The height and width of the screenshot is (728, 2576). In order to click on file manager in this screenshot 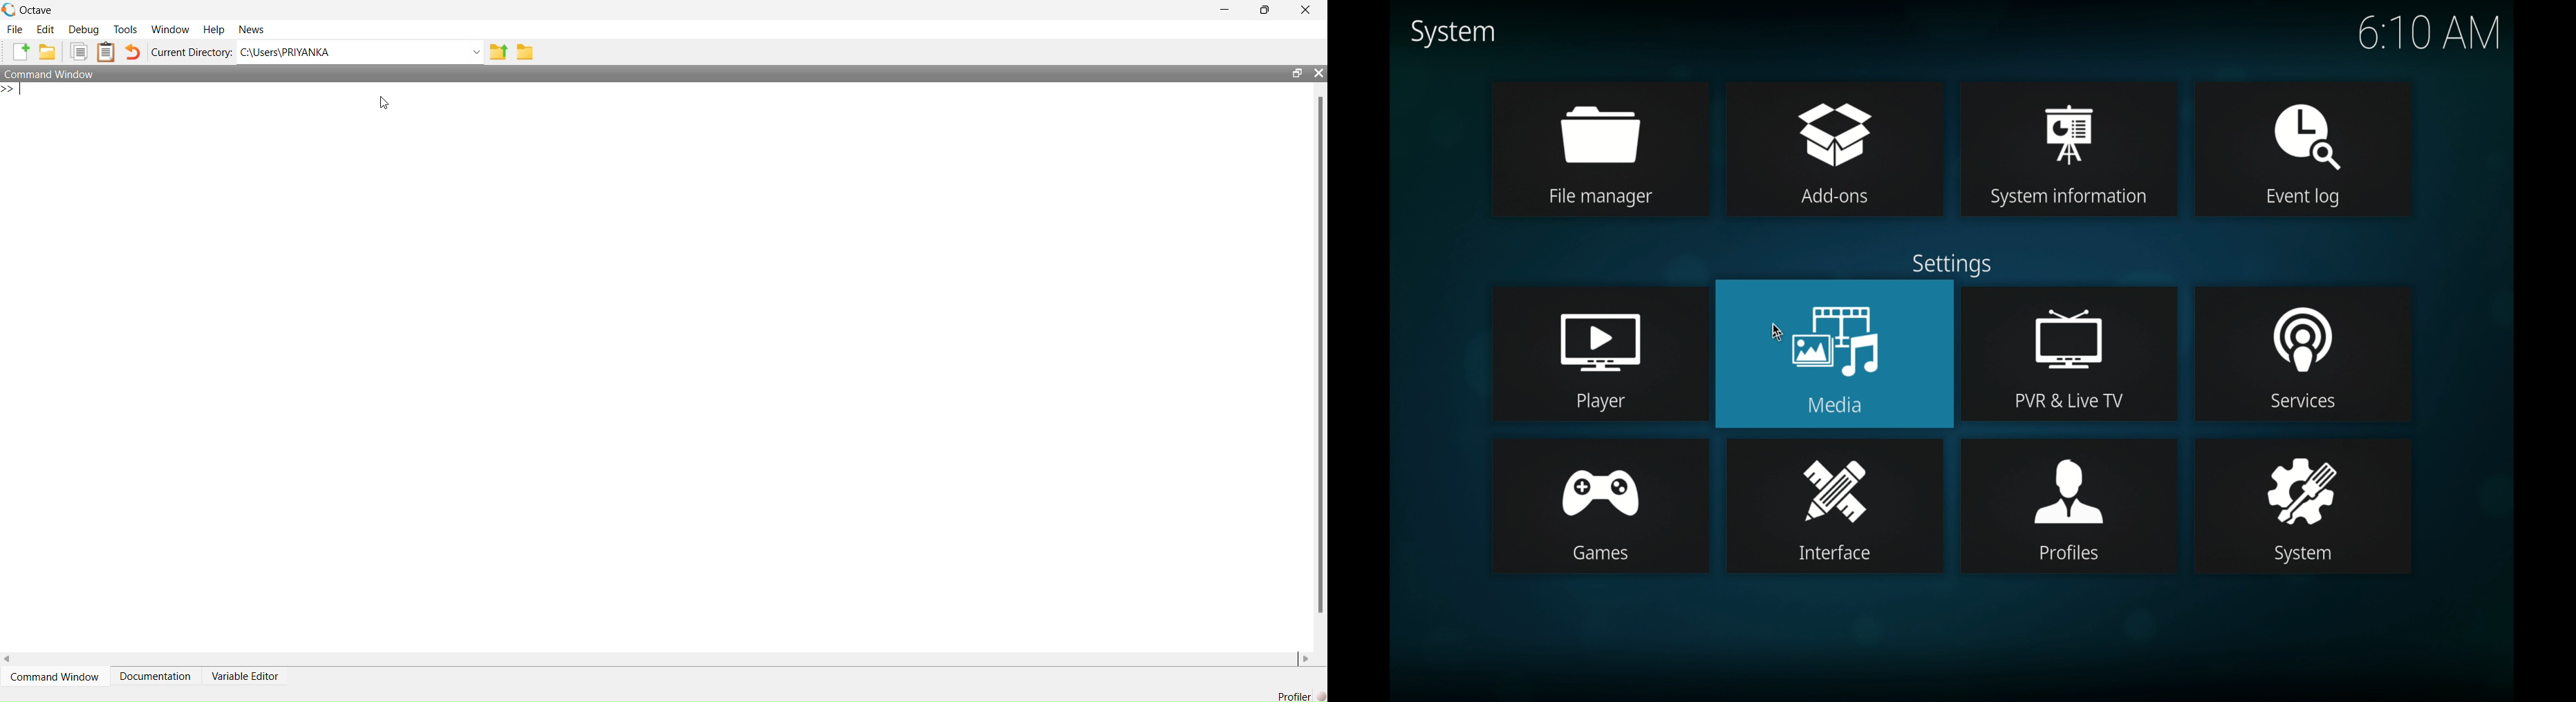, I will do `click(1600, 149)`.